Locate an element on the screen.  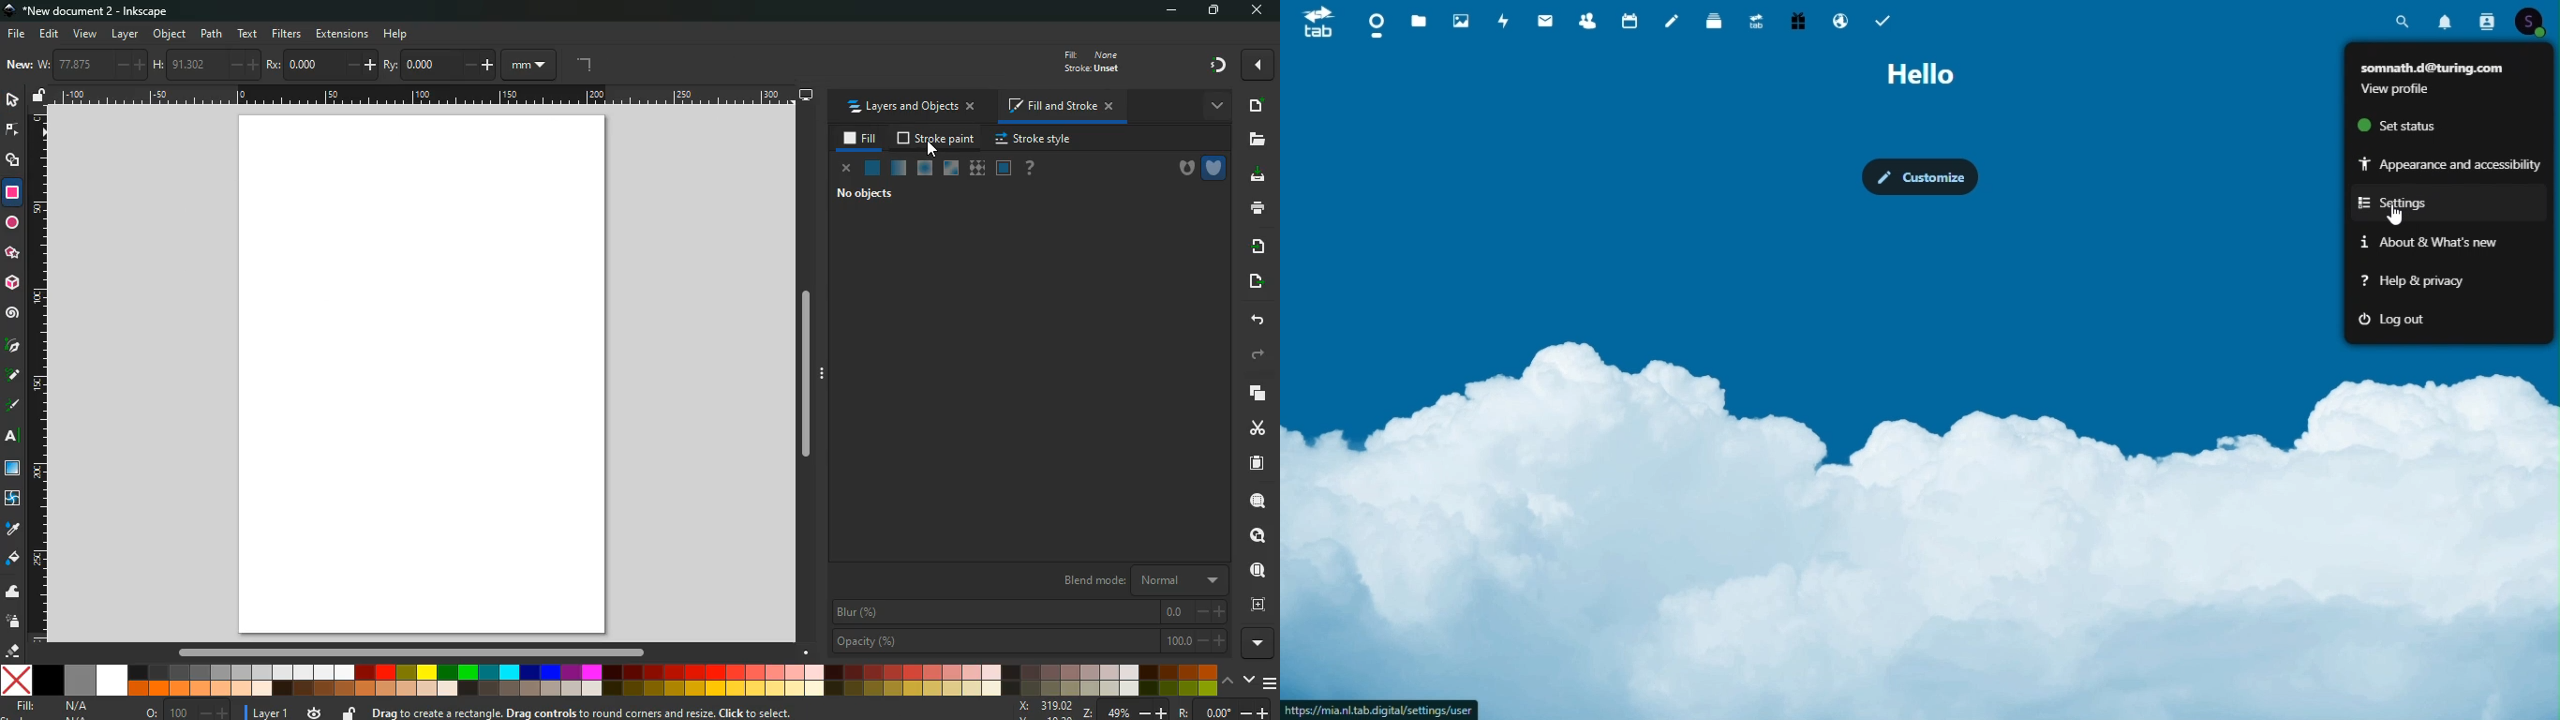
more is located at coordinates (1257, 643).